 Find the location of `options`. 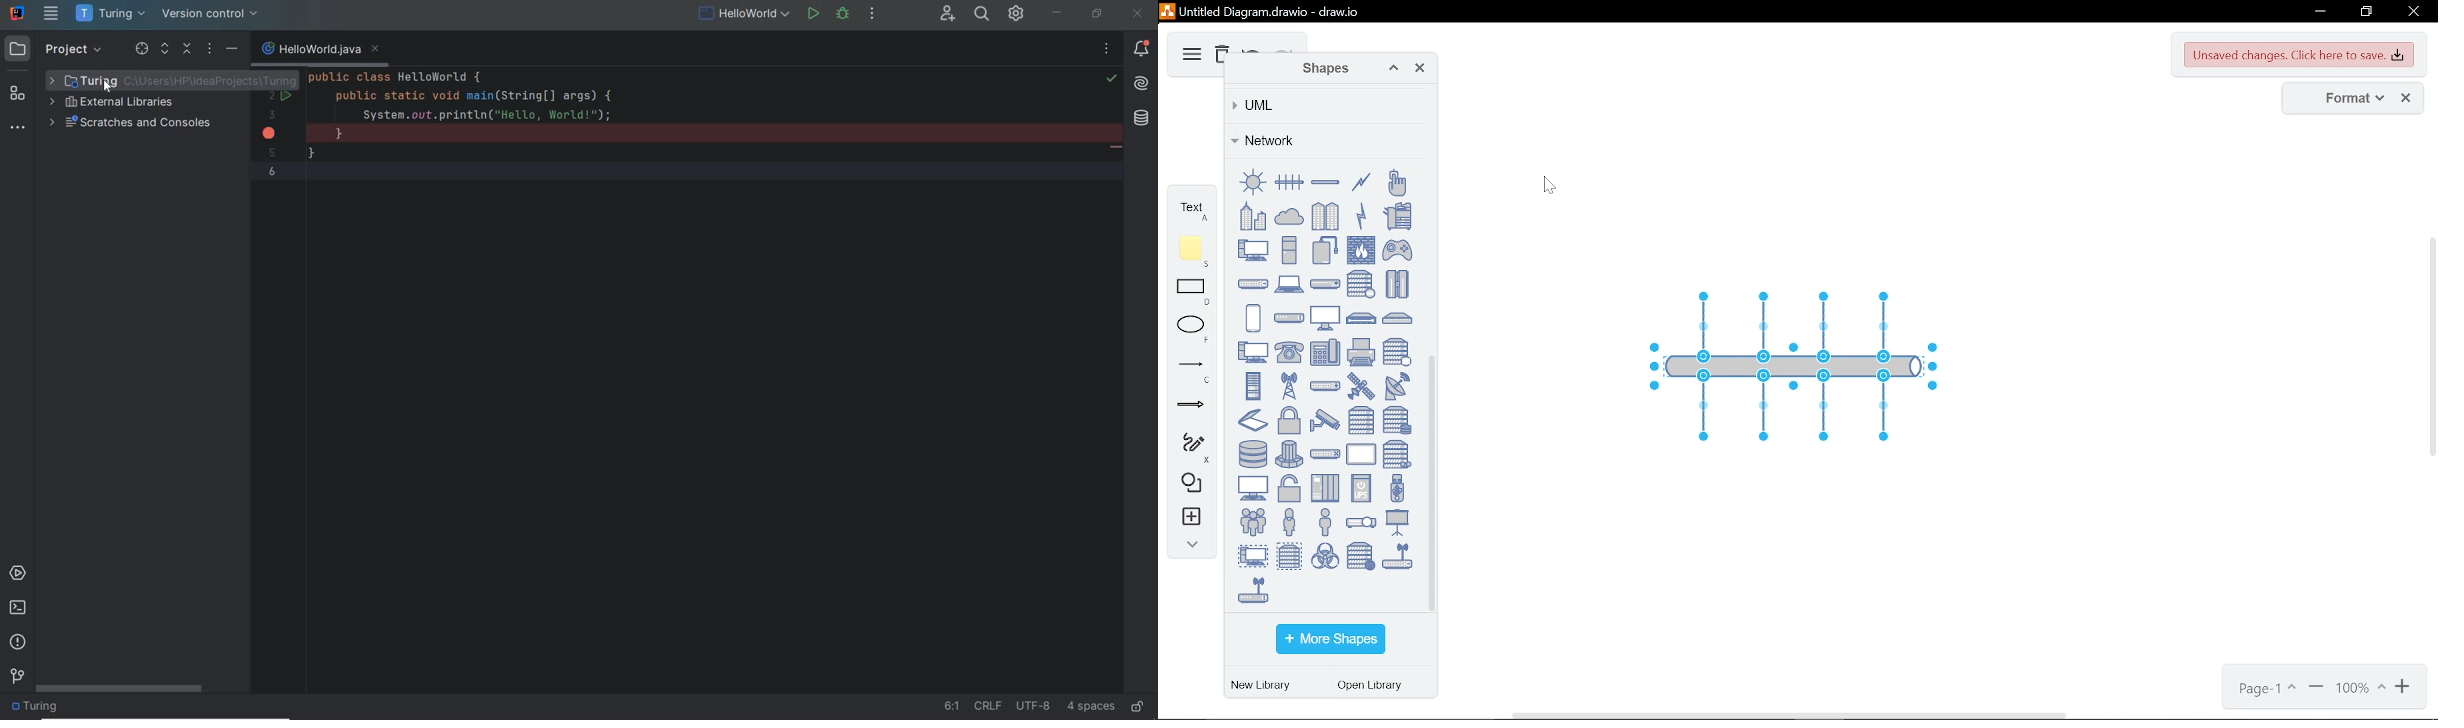

options is located at coordinates (212, 50).